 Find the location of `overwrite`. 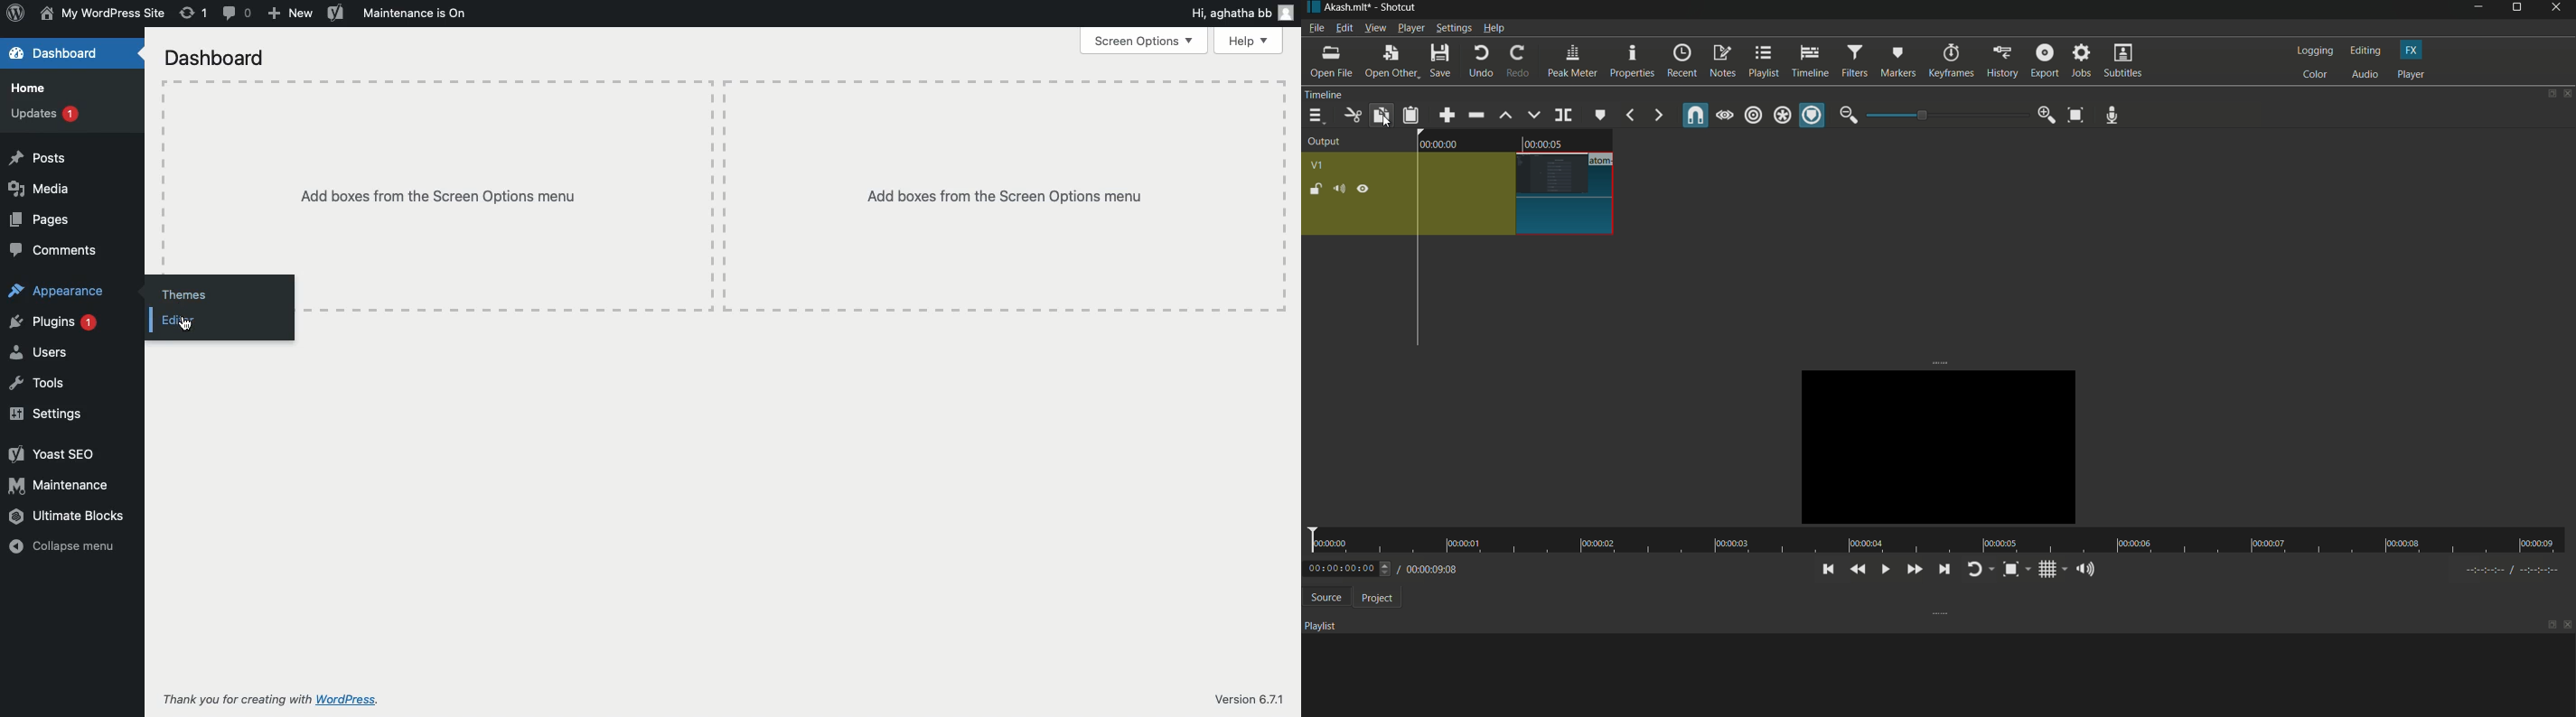

overwrite is located at coordinates (1534, 114).